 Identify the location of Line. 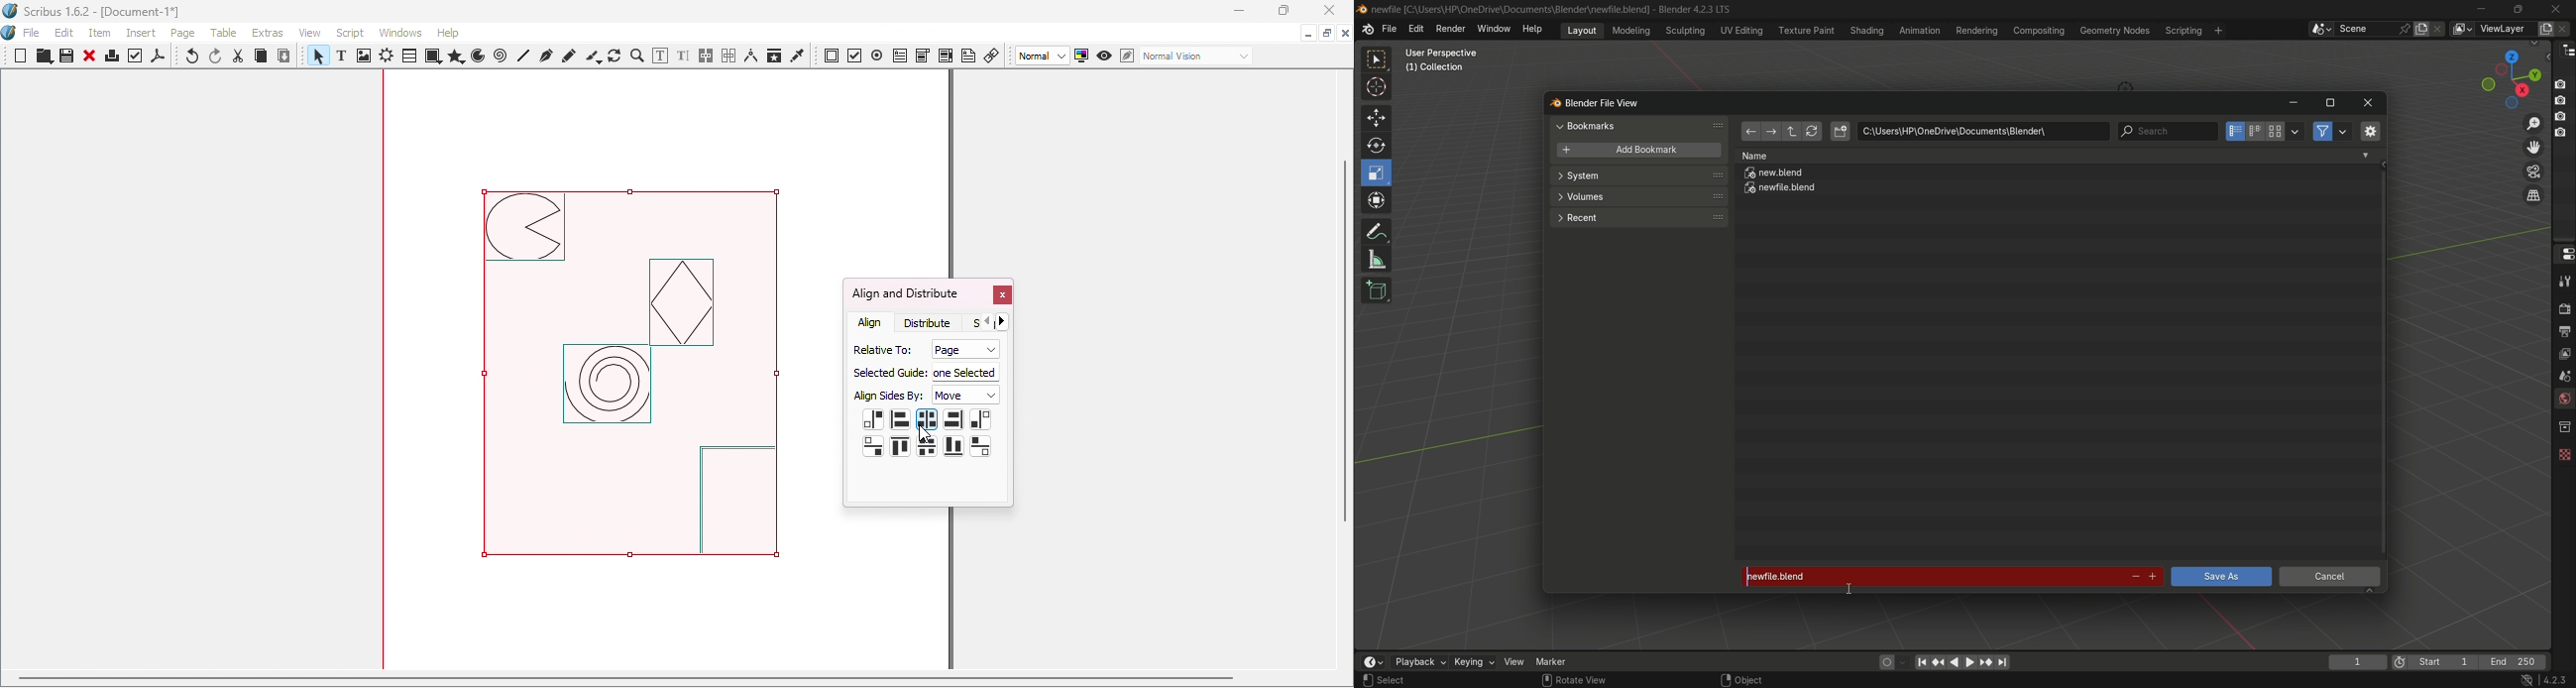
(524, 56).